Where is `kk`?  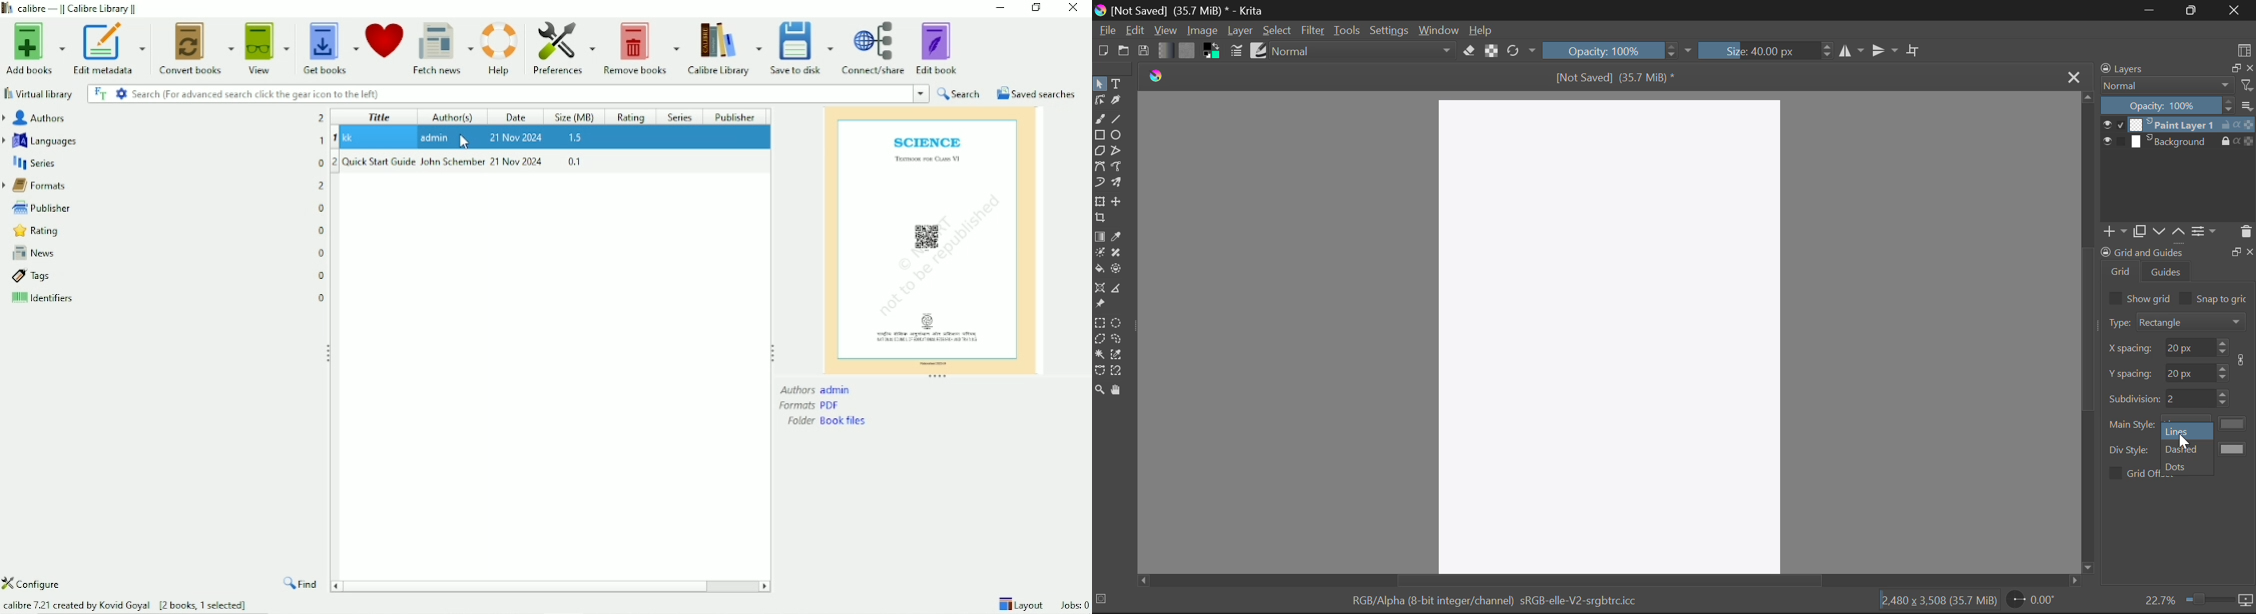 kk is located at coordinates (552, 138).